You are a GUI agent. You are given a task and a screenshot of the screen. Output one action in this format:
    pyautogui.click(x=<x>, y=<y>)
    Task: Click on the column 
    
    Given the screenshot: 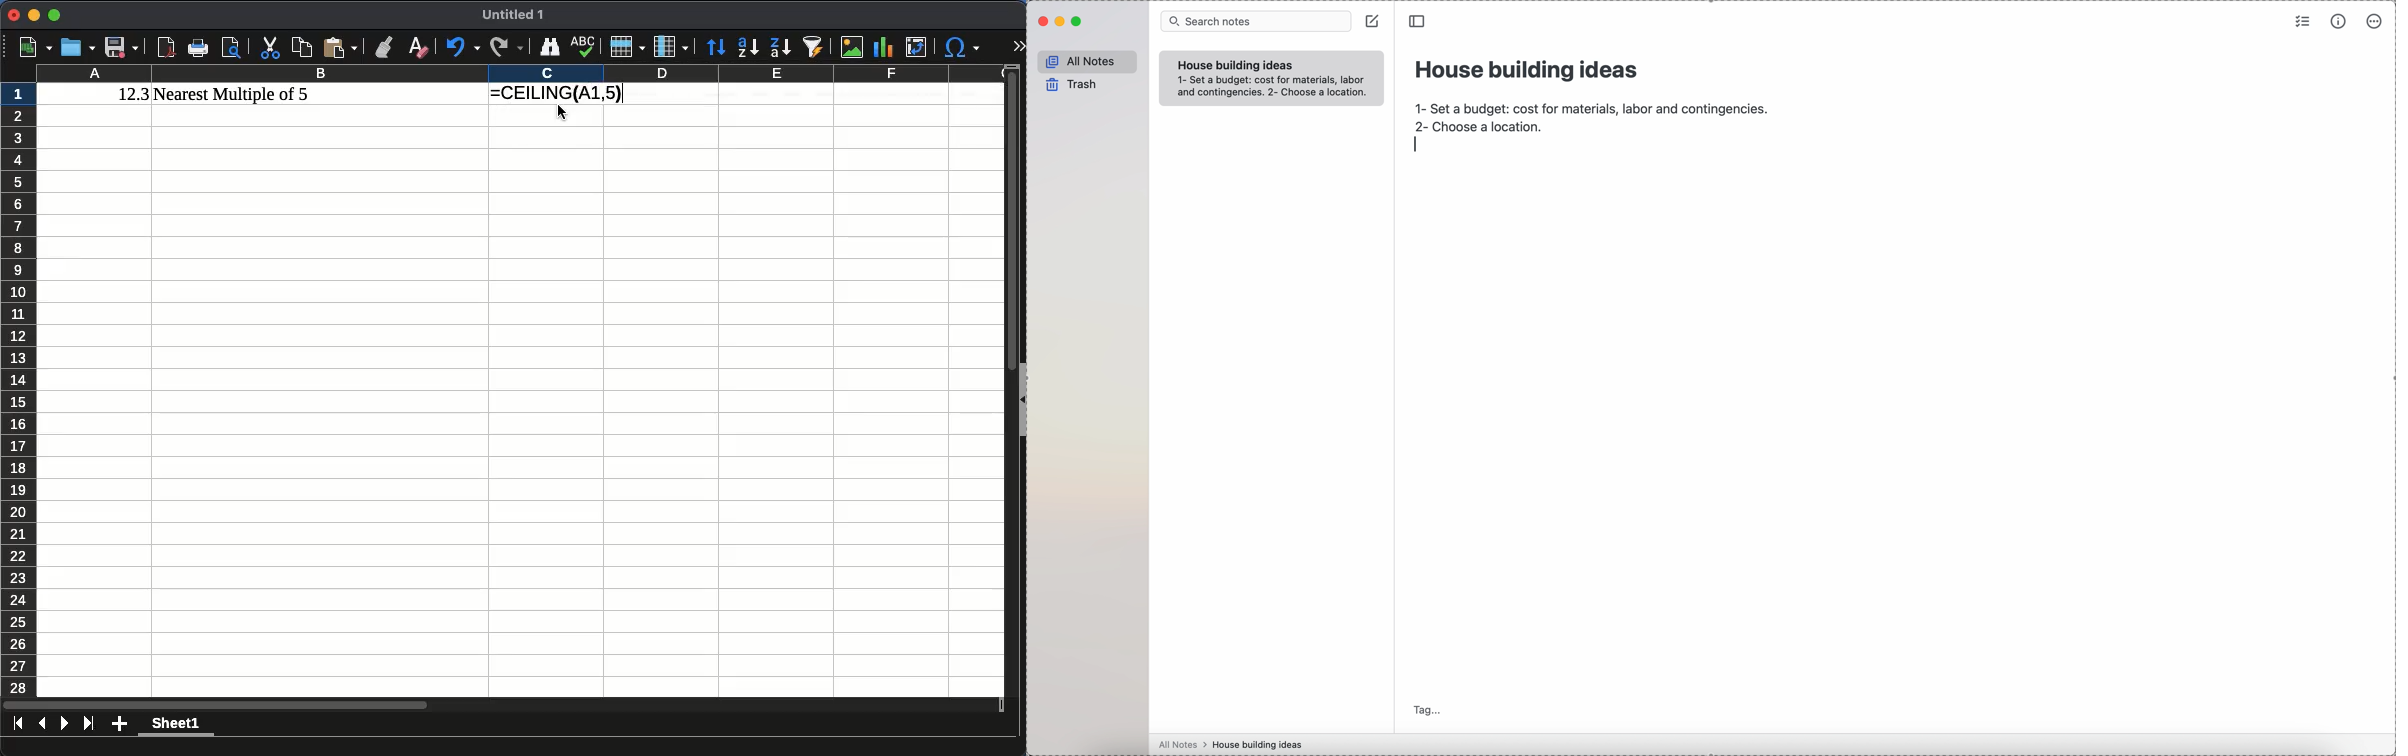 What is the action you would take?
    pyautogui.click(x=524, y=75)
    